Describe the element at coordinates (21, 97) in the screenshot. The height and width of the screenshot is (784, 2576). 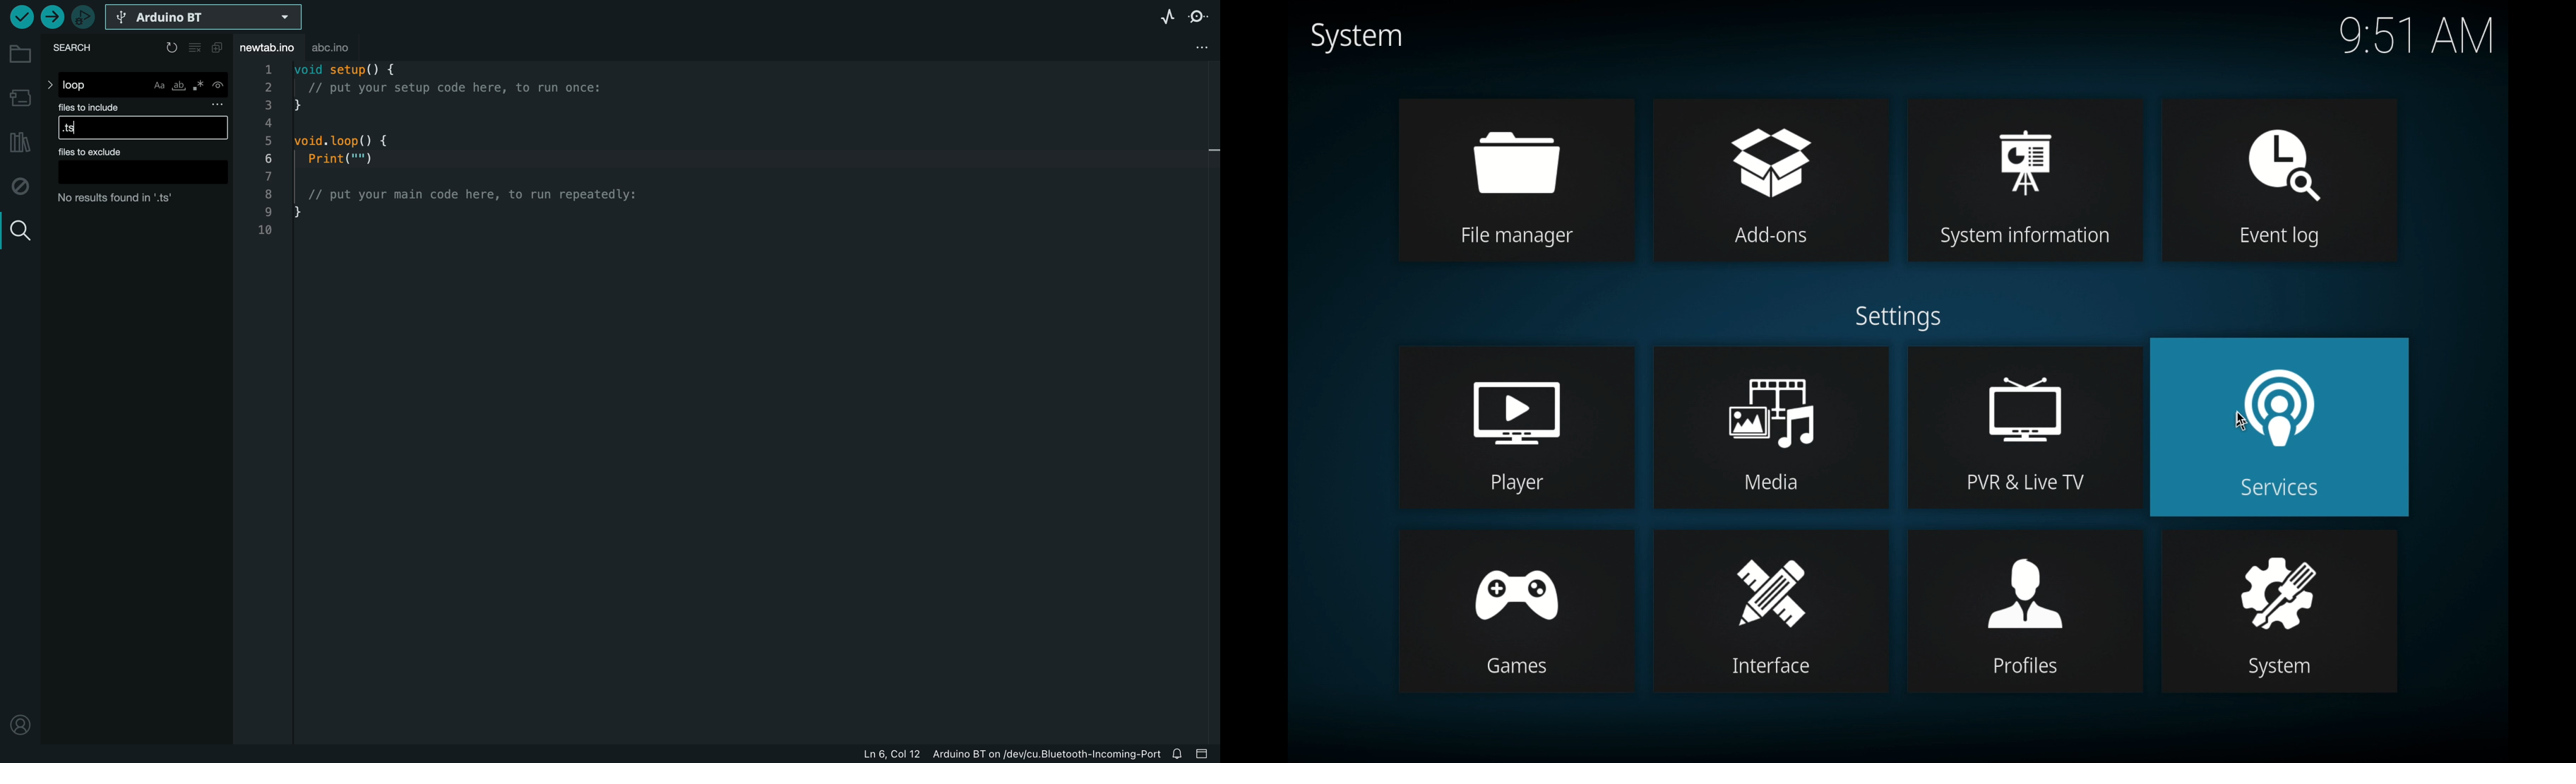
I see `board manager` at that location.